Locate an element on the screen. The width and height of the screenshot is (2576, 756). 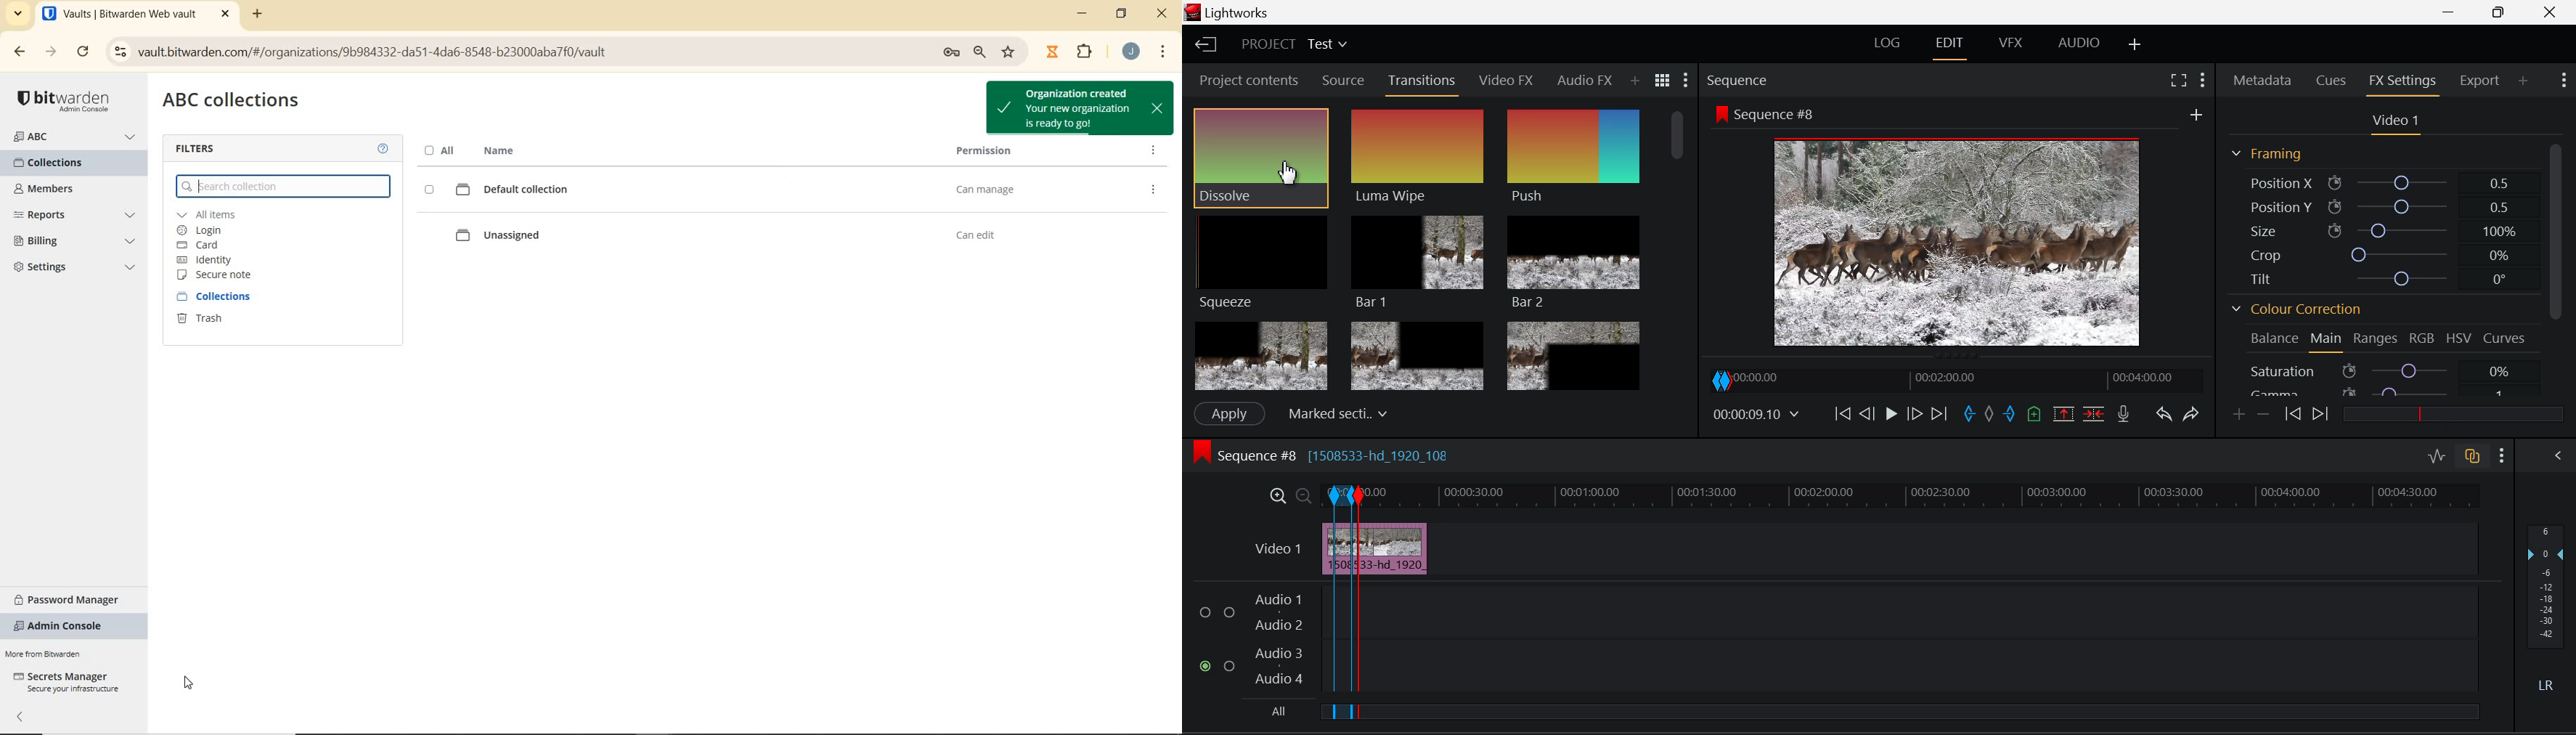
trash is located at coordinates (201, 321).